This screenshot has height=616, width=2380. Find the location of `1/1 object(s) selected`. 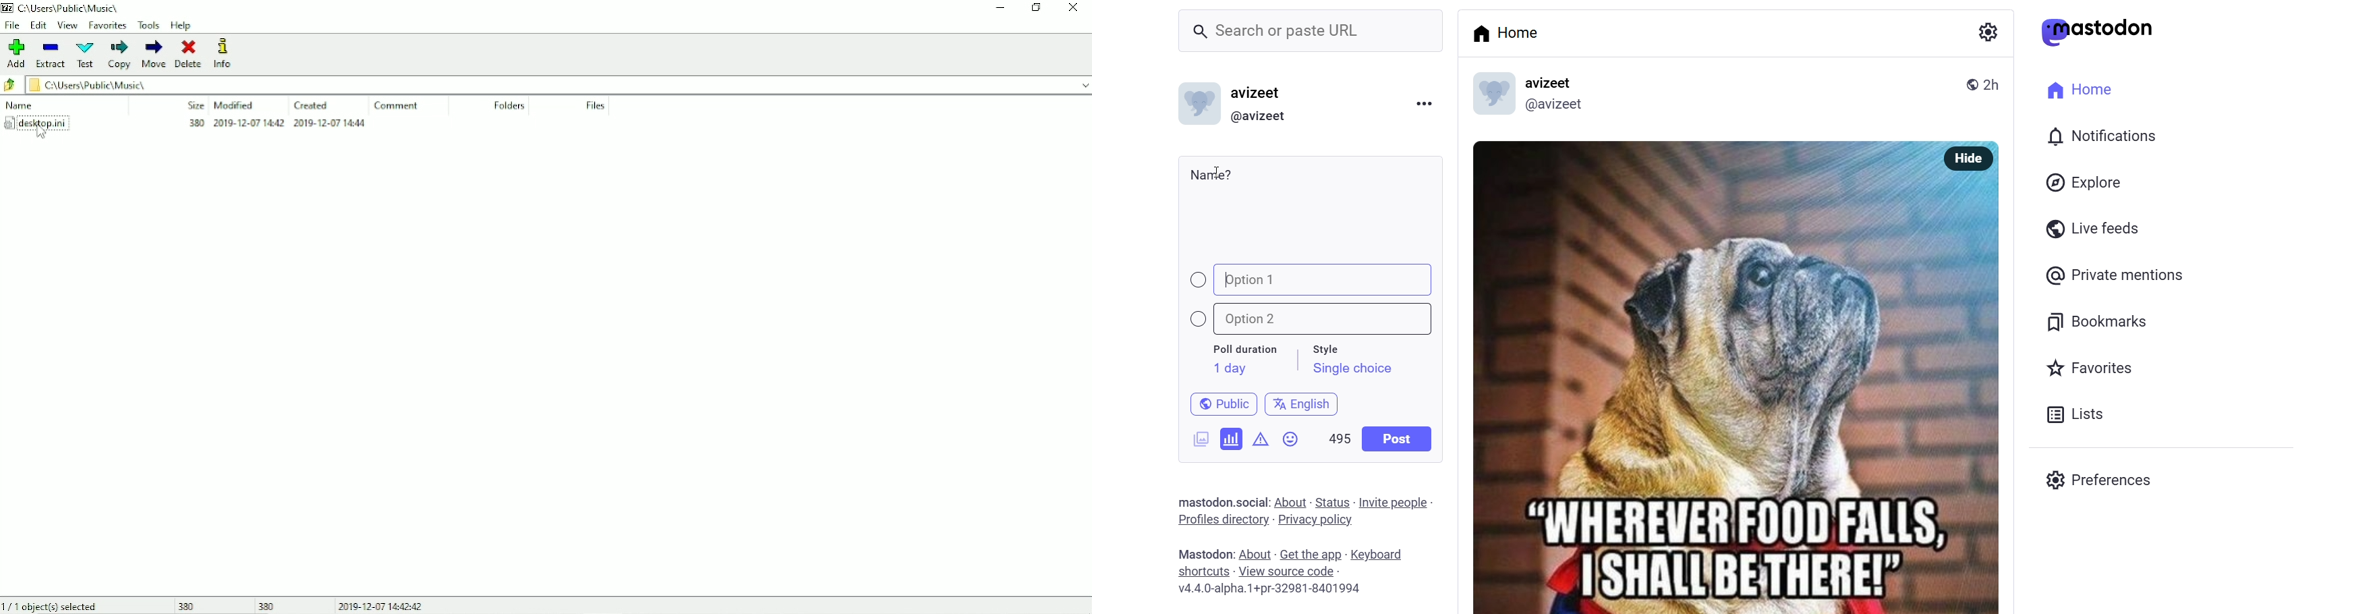

1/1 object(s) selected is located at coordinates (52, 606).